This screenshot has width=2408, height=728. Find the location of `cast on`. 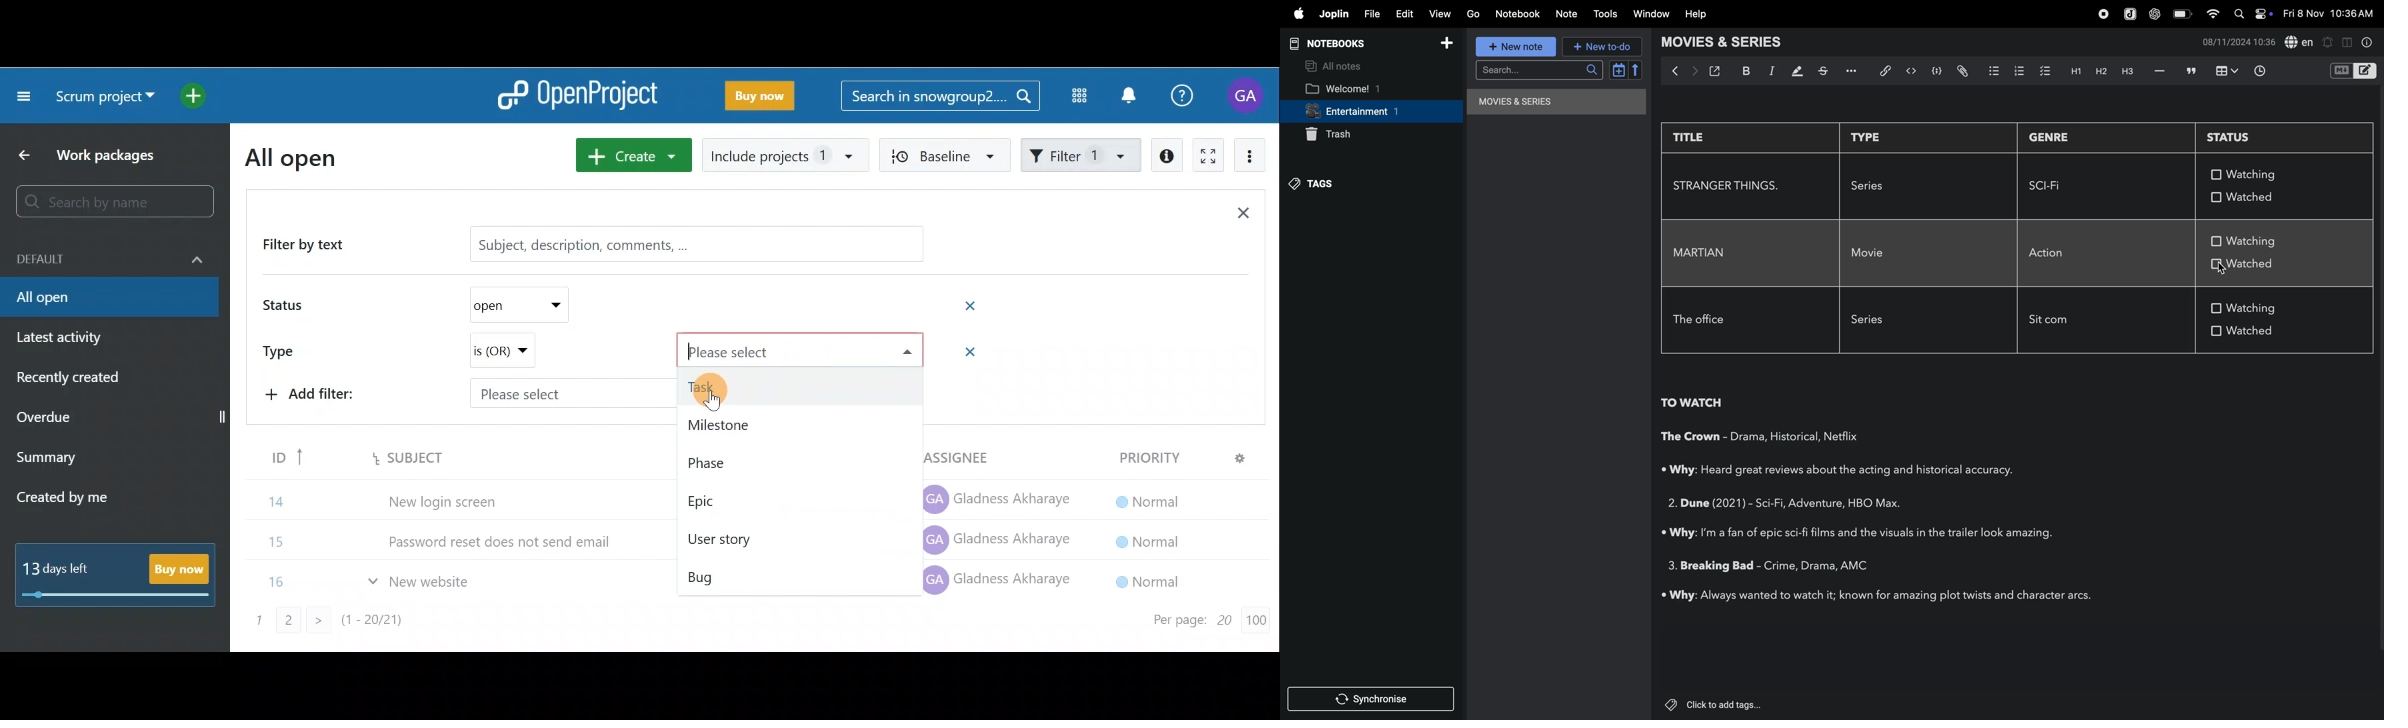

cast on is located at coordinates (1860, 565).